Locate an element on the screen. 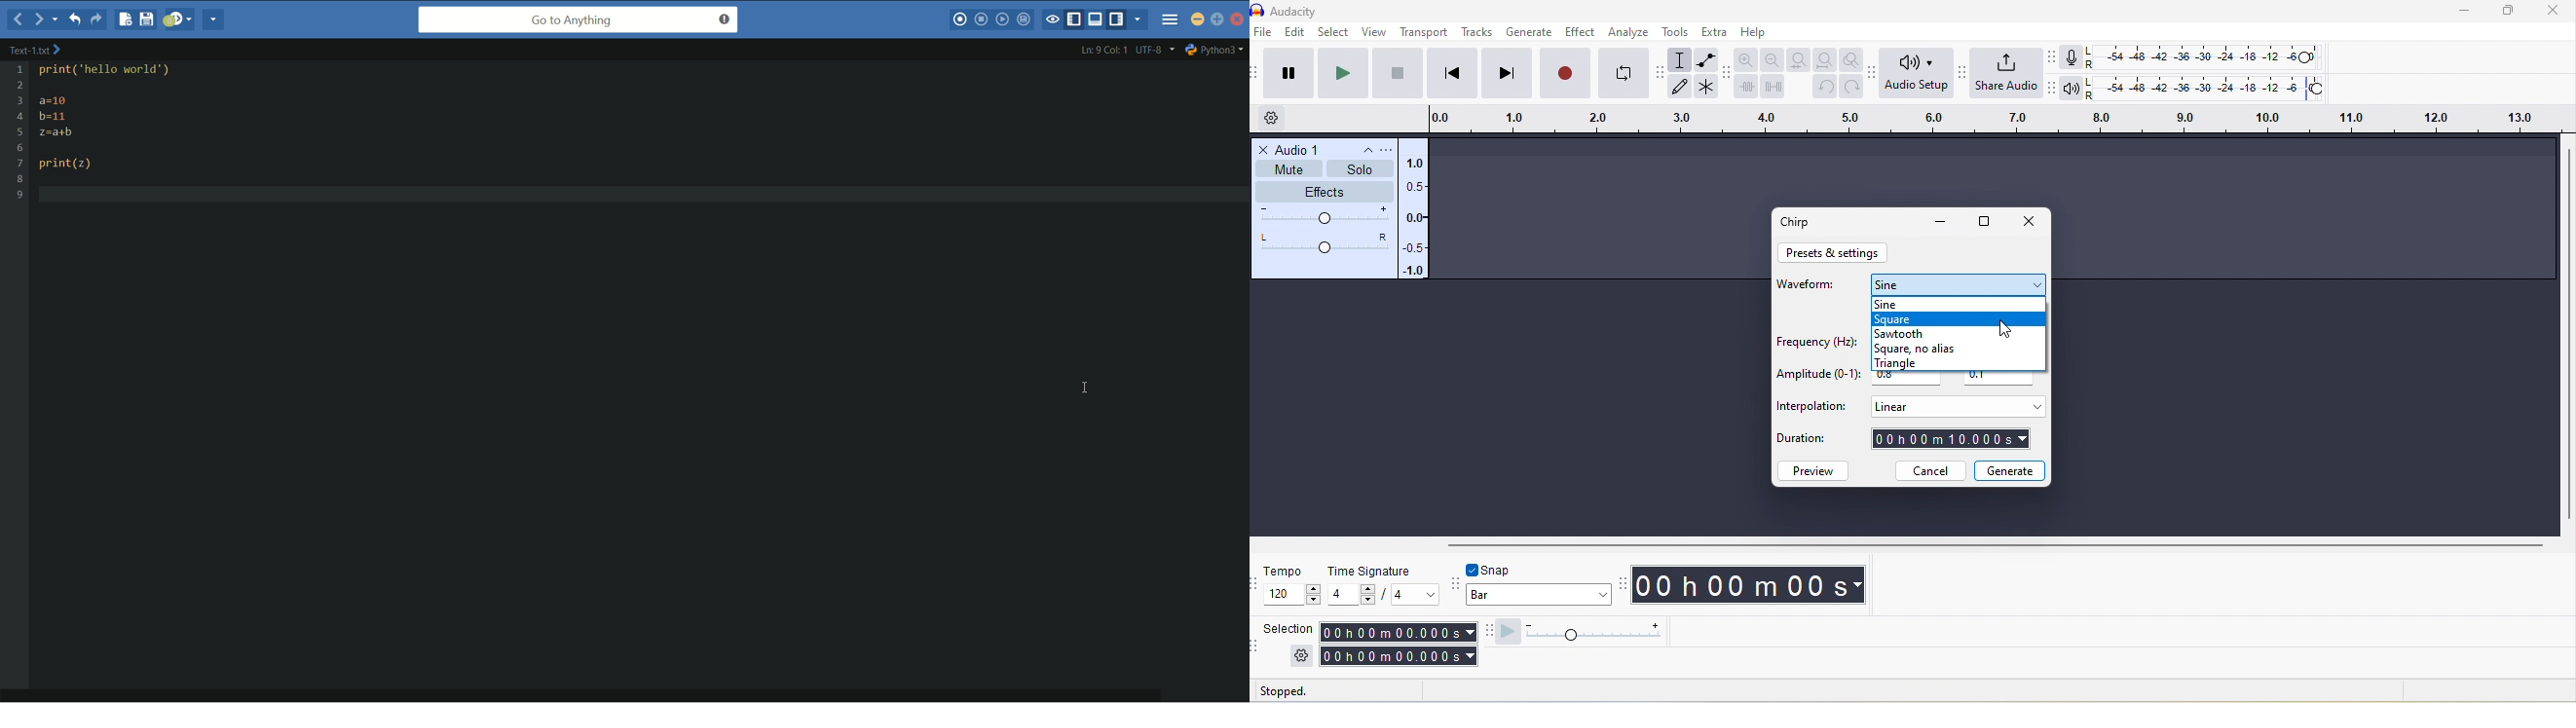  save macro to toolbox is located at coordinates (1025, 20).